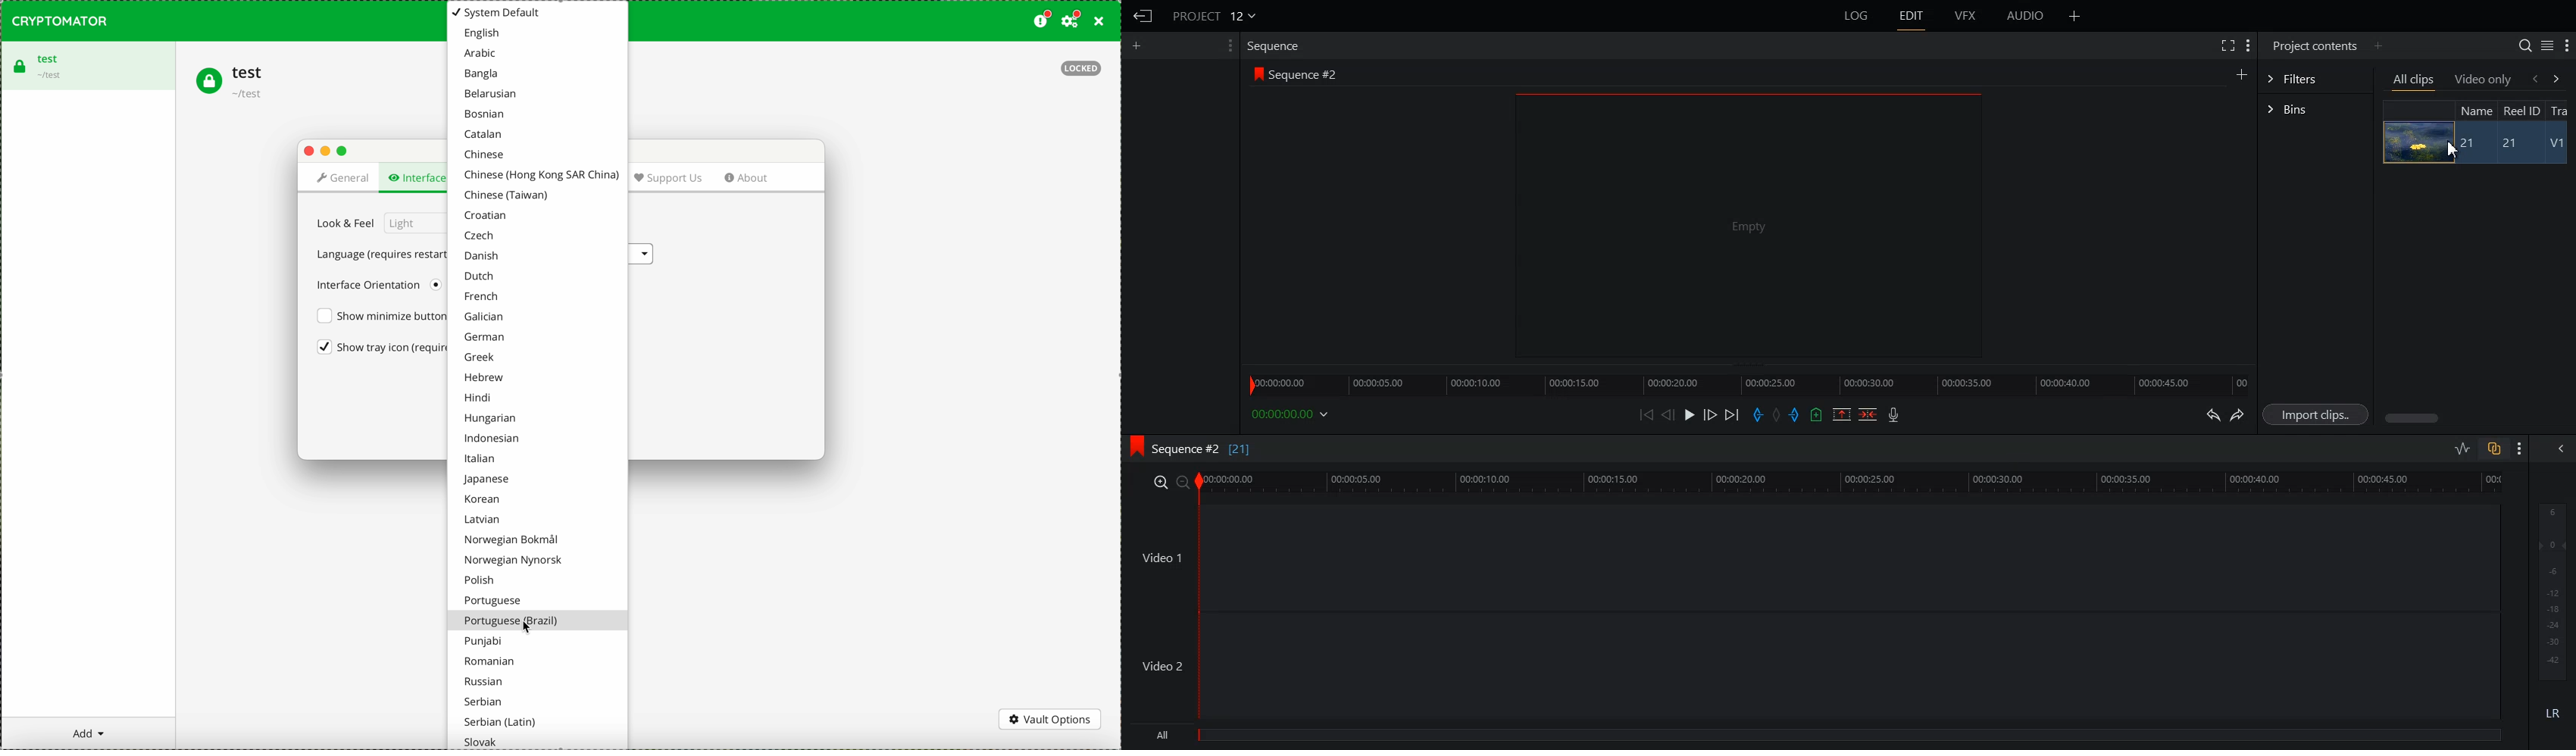 Image resolution: width=2576 pixels, height=756 pixels. Describe the element at coordinates (489, 317) in the screenshot. I see `galician` at that location.